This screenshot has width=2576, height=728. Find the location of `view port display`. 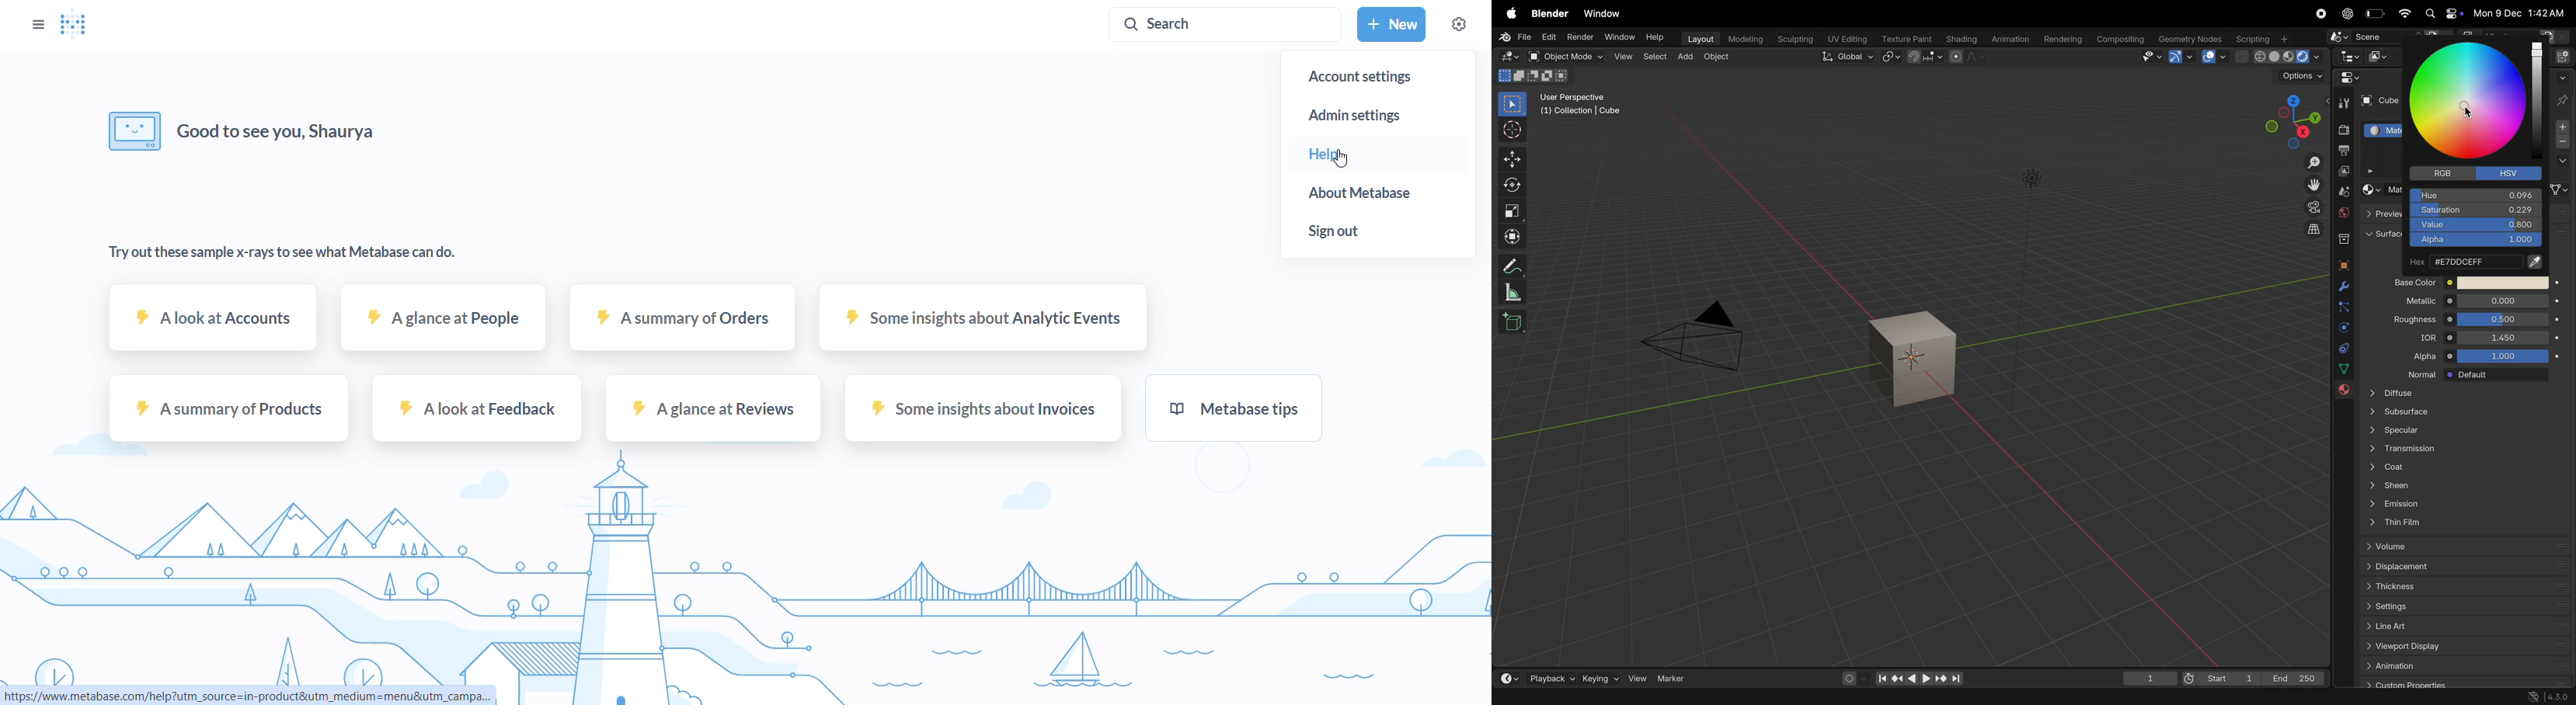

view port display is located at coordinates (2462, 647).